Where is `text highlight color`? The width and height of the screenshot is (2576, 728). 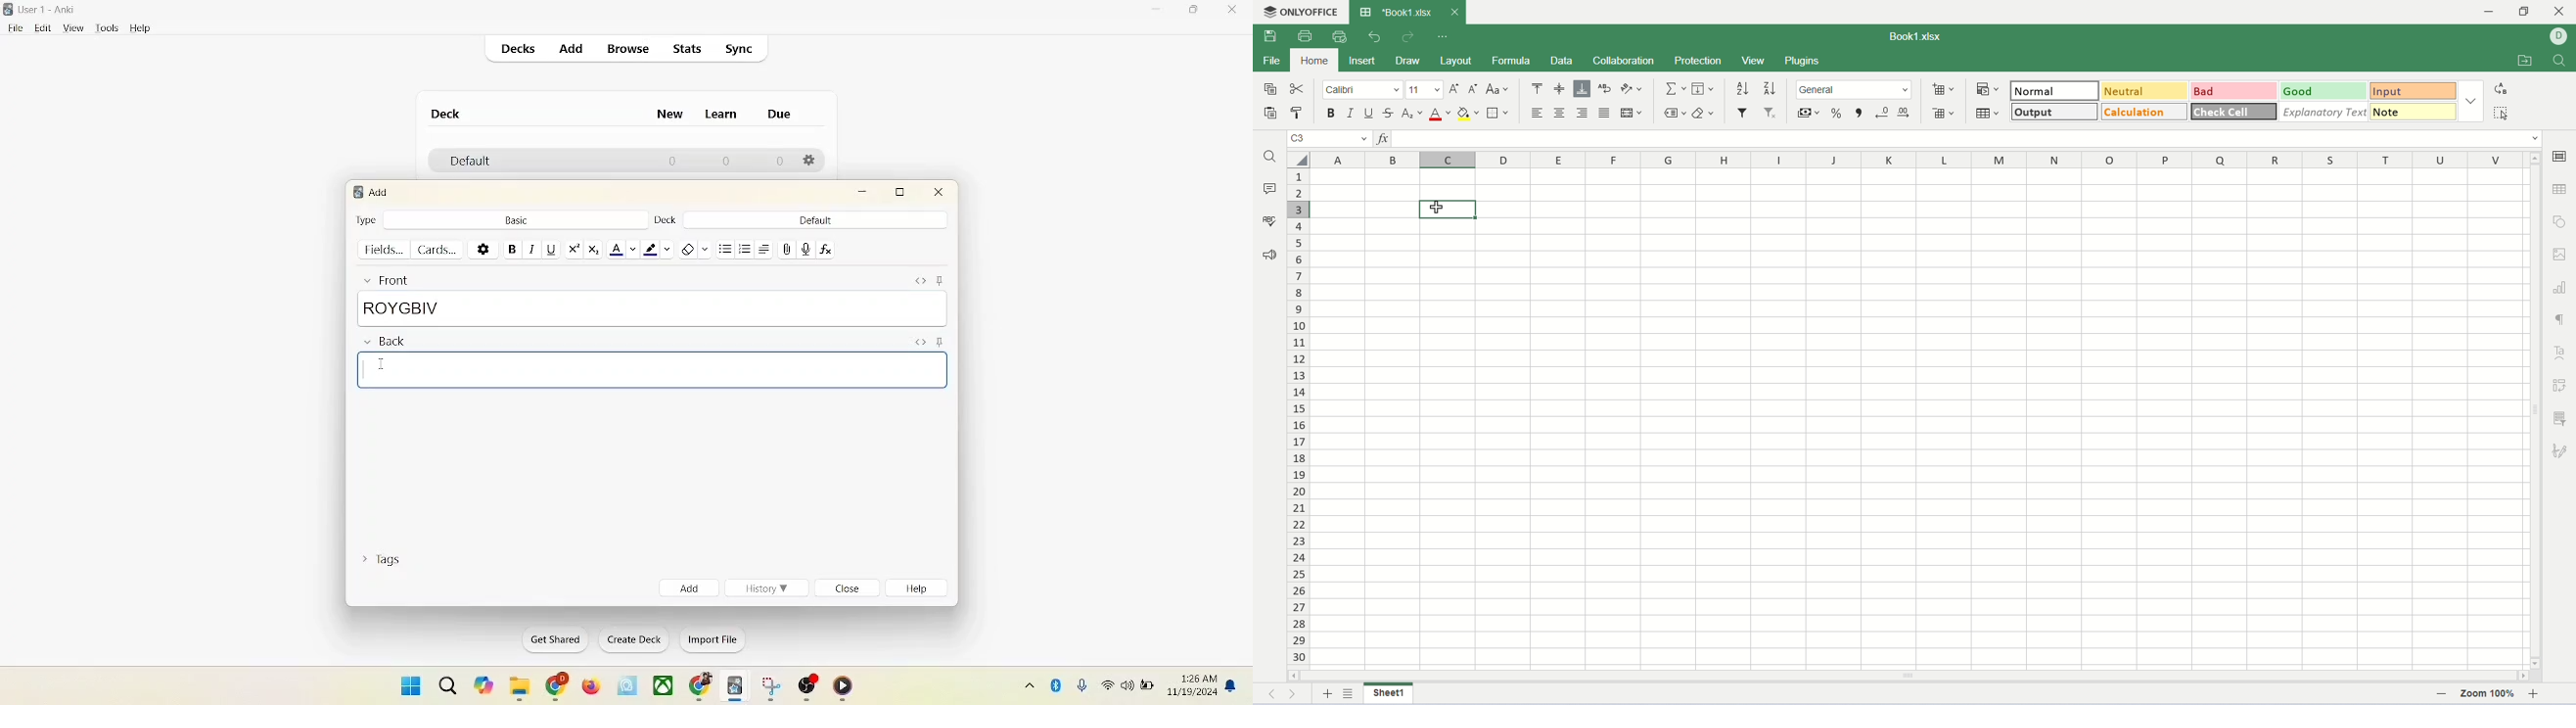
text highlight color is located at coordinates (656, 249).